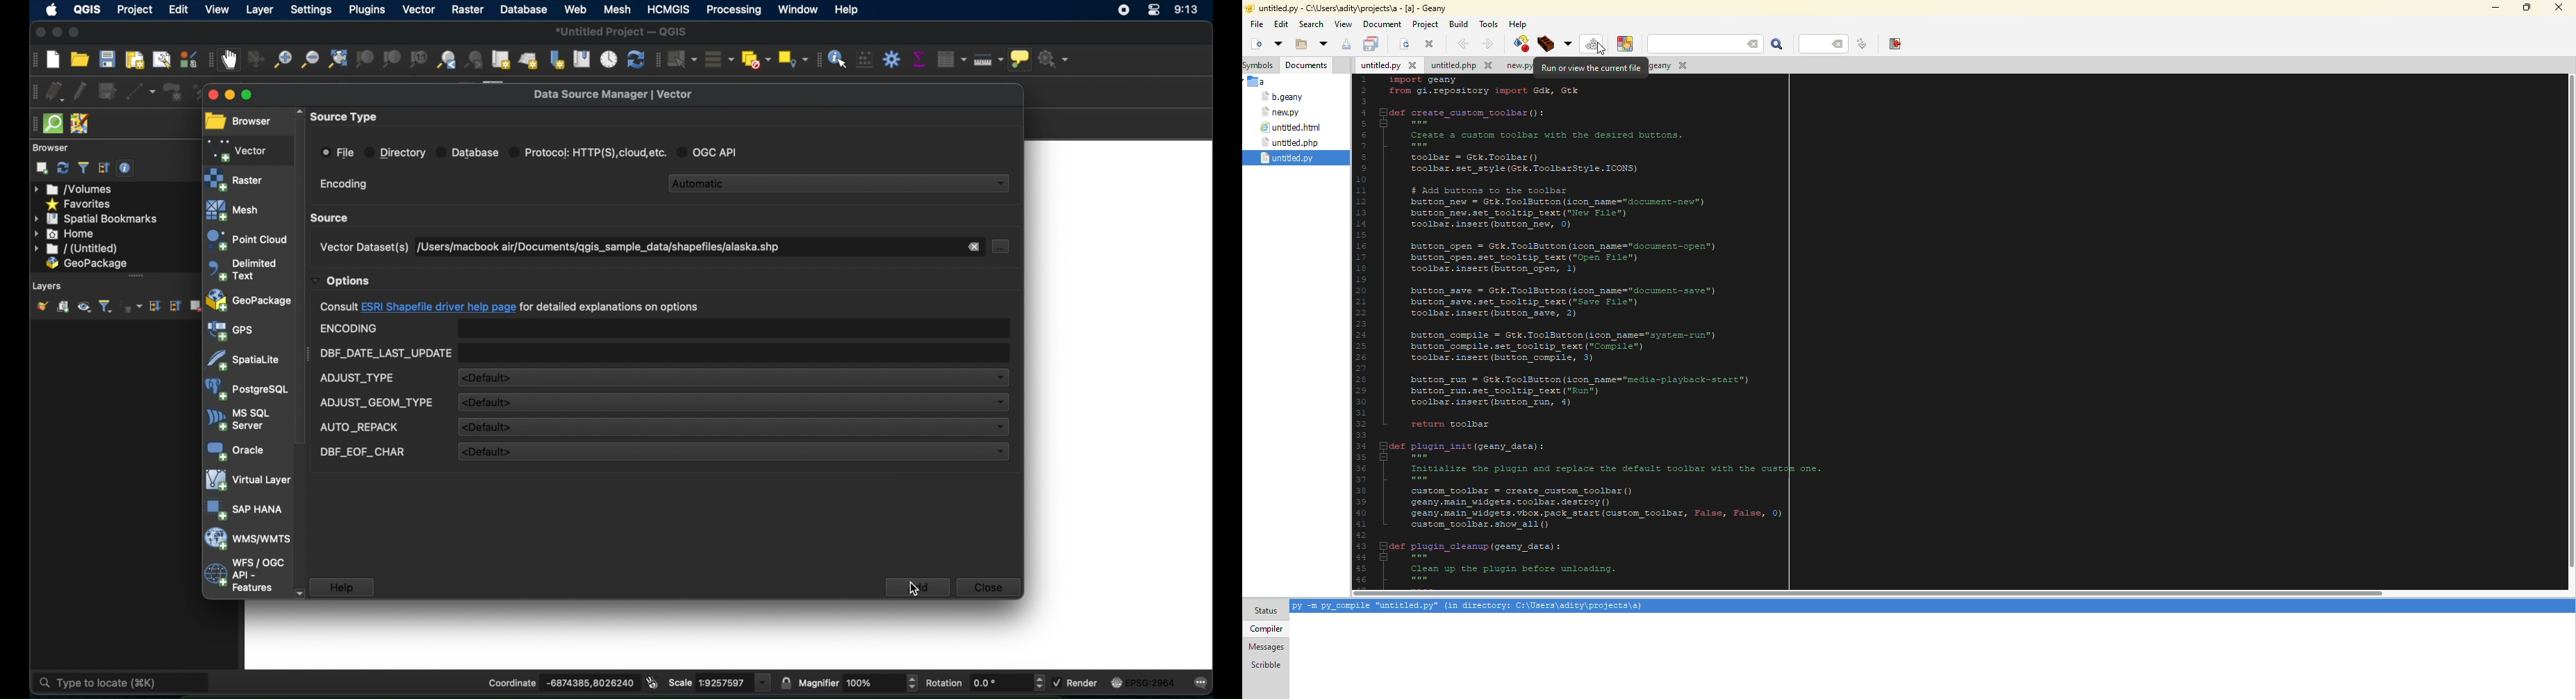  Describe the element at coordinates (1345, 44) in the screenshot. I see `save` at that location.